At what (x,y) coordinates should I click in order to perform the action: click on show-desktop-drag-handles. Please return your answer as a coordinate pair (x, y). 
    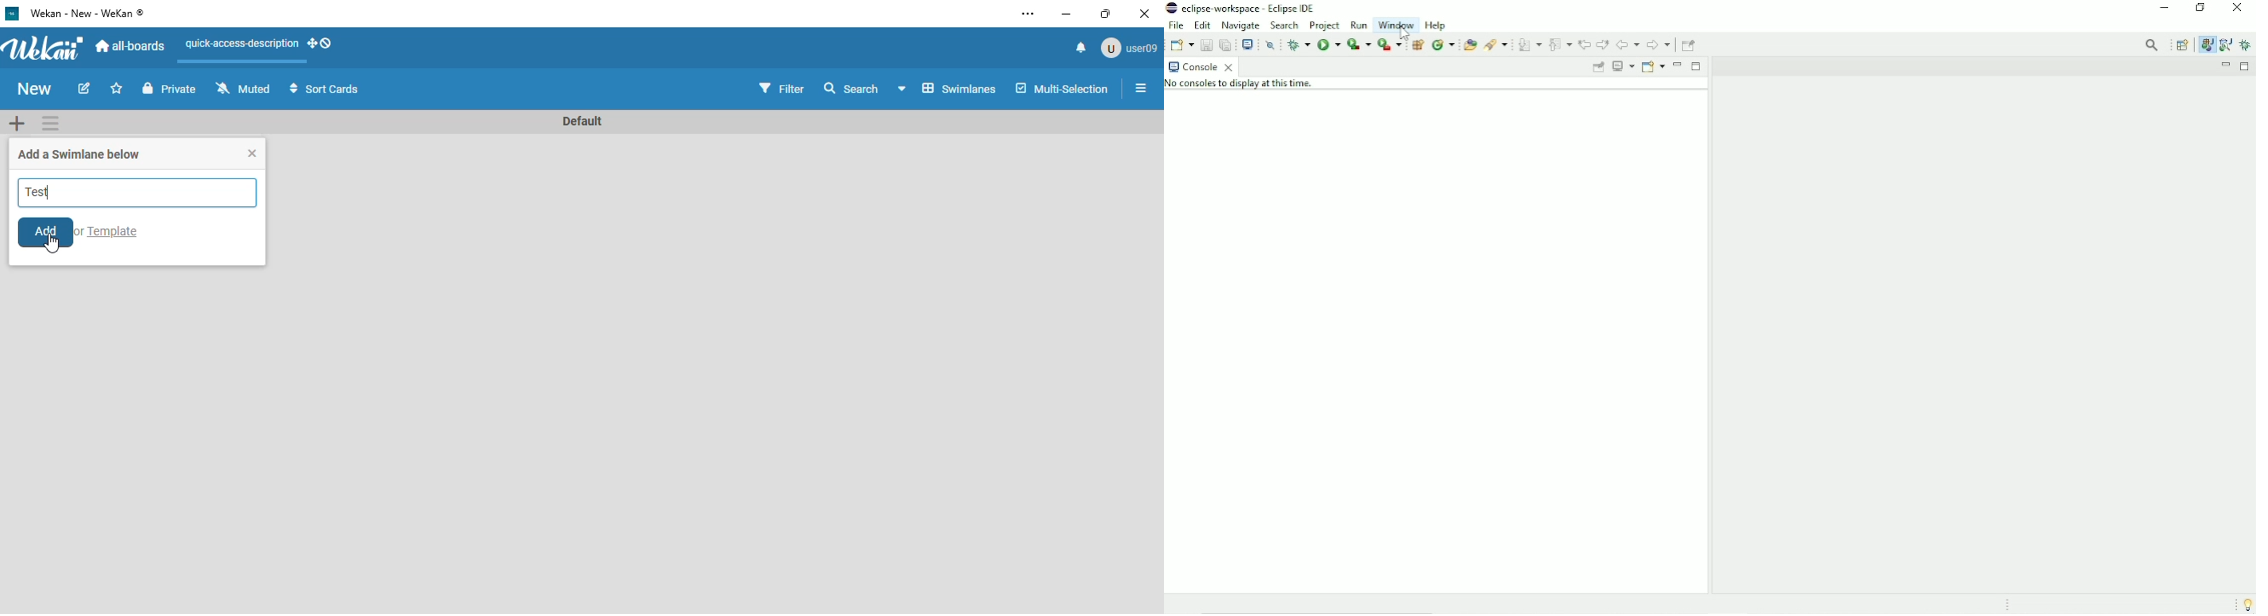
    Looking at the image, I should click on (320, 43).